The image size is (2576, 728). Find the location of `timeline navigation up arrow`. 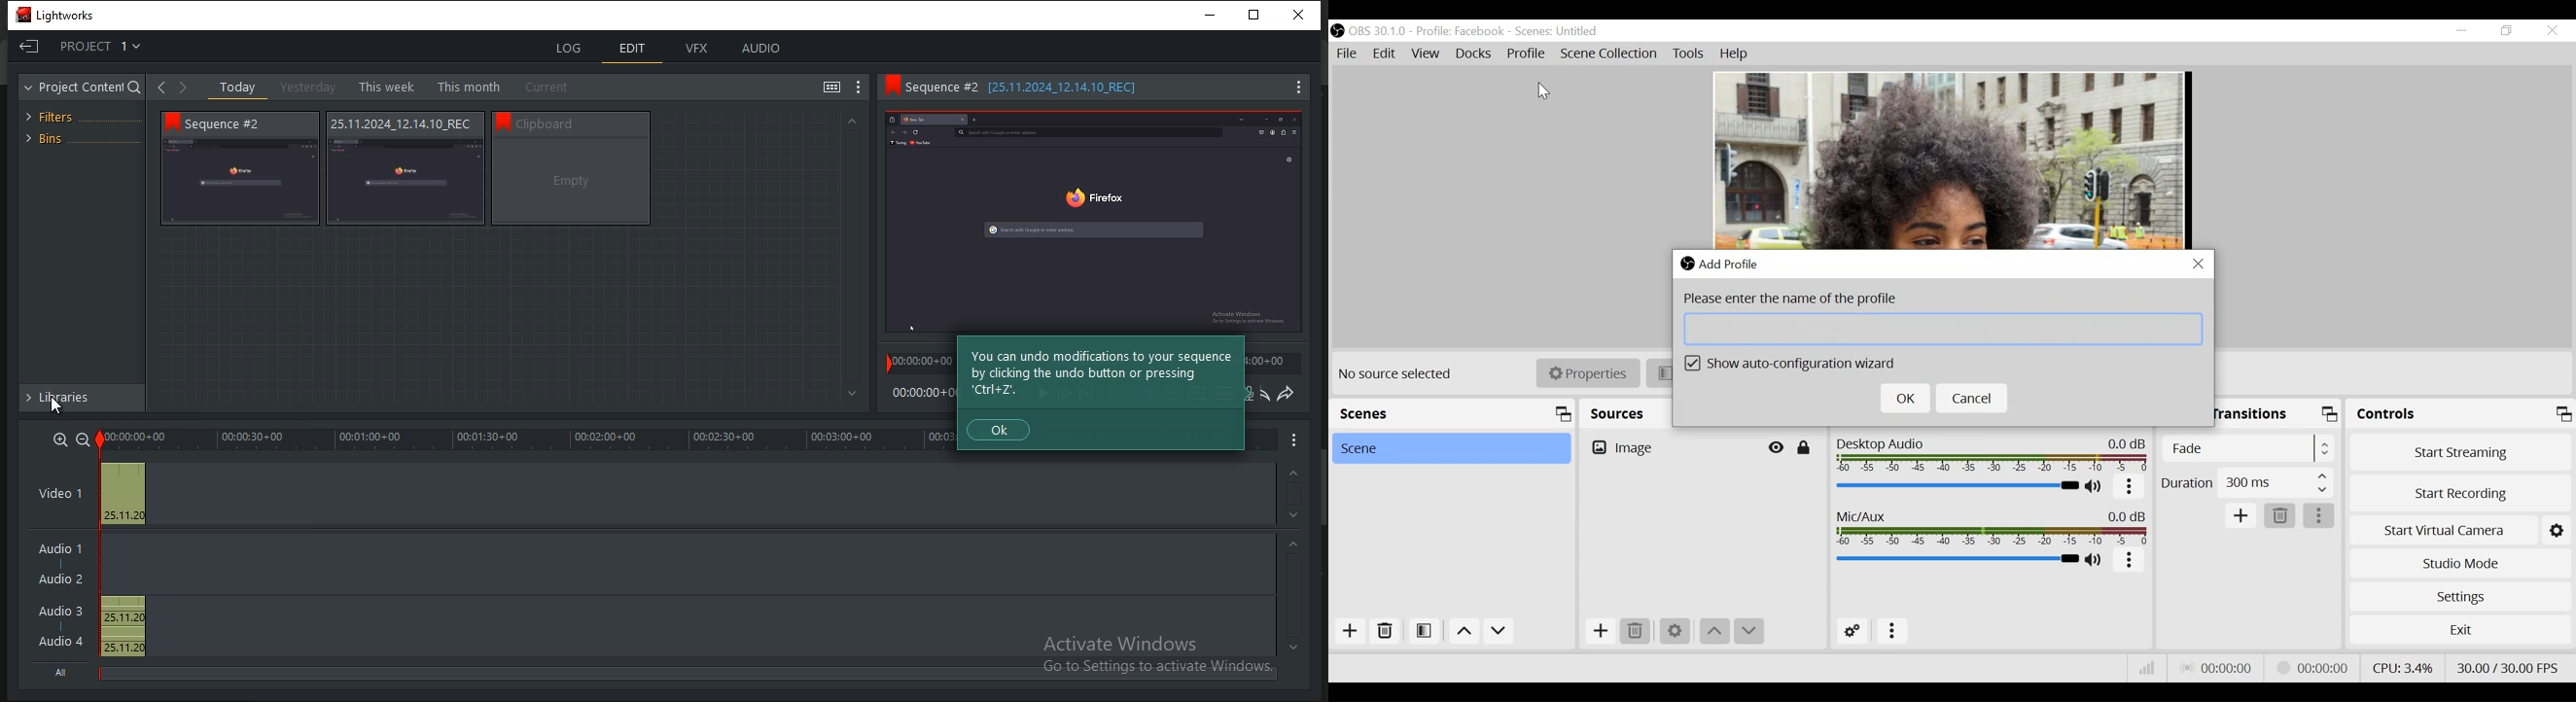

timeline navigation up arrow is located at coordinates (1293, 473).